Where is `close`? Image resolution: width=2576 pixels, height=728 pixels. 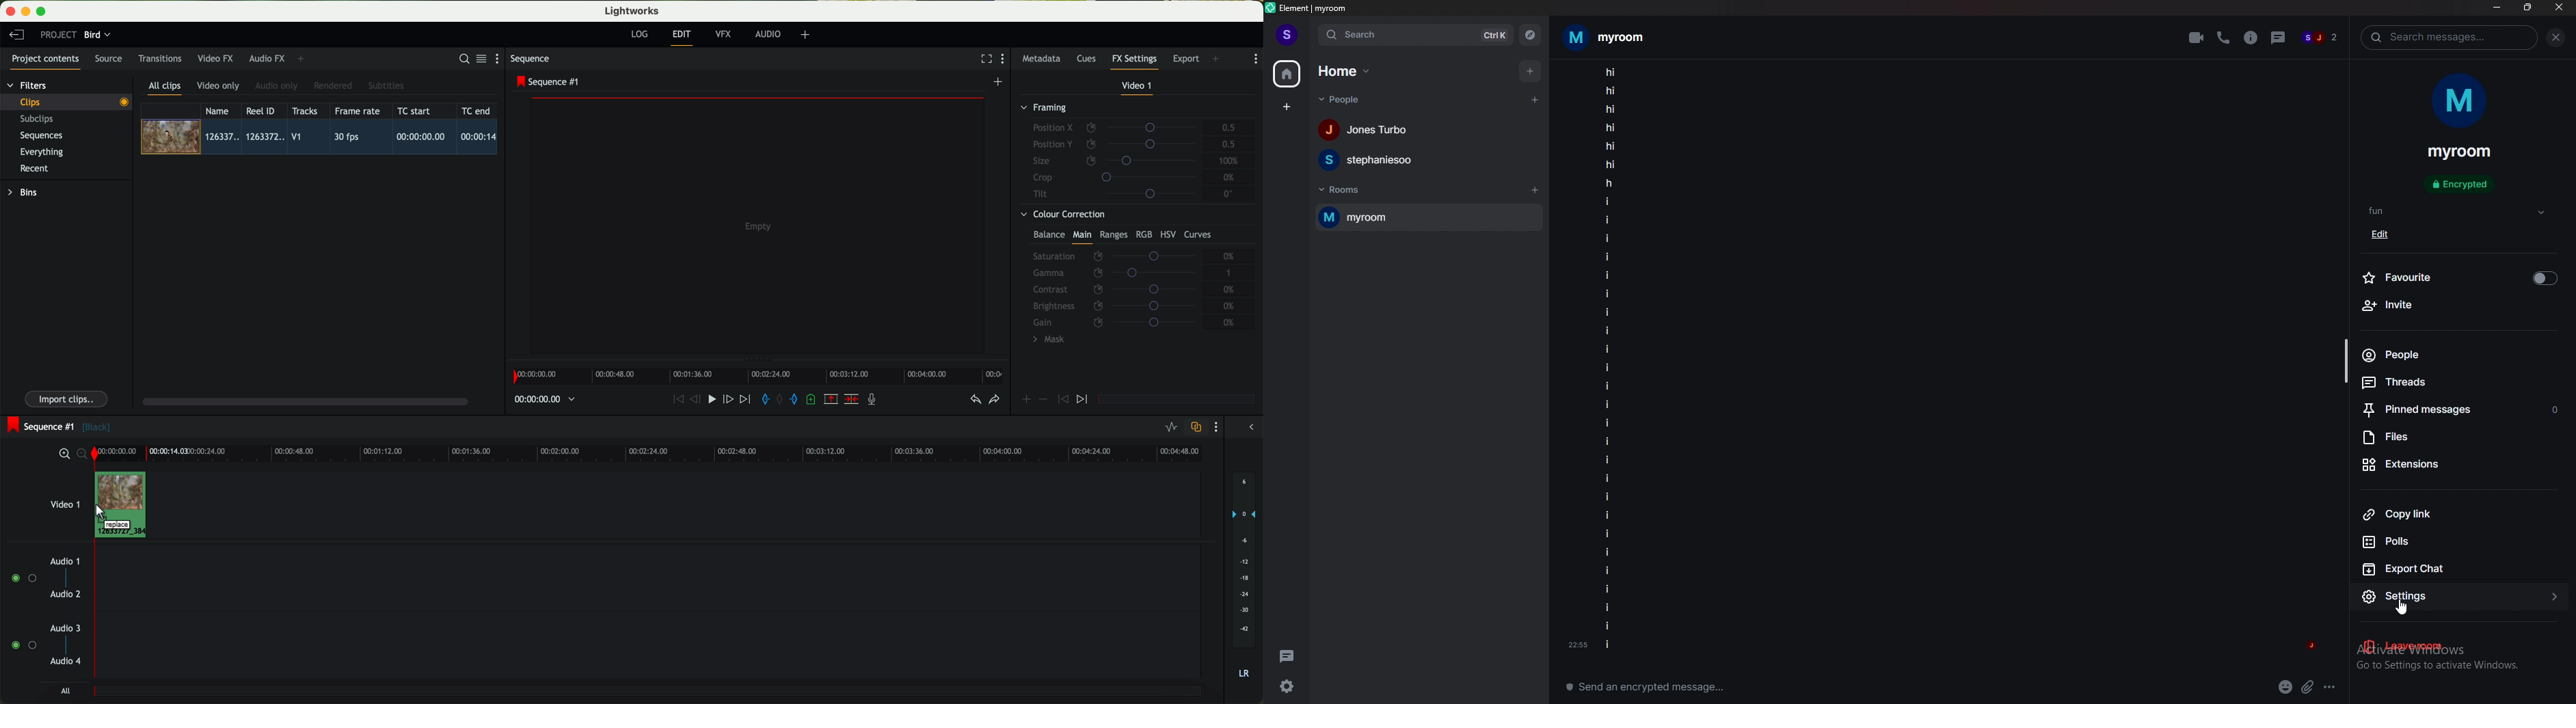
close is located at coordinates (2558, 7).